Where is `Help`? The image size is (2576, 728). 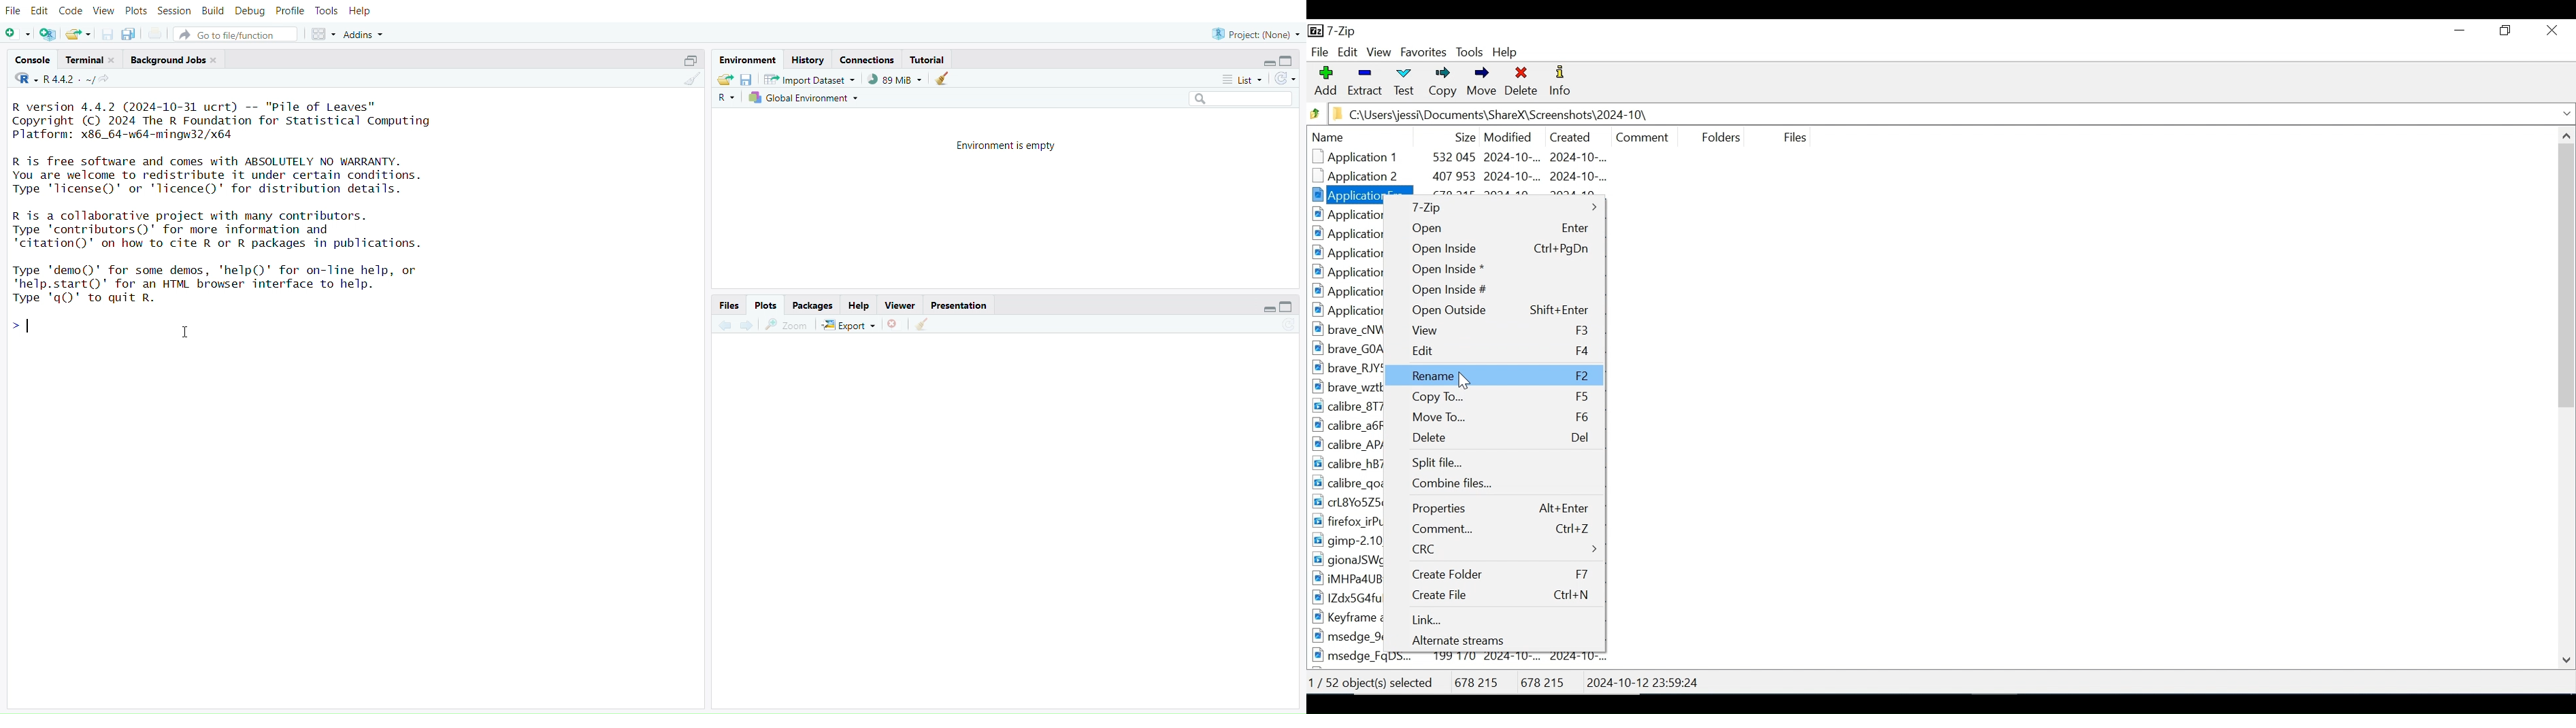 Help is located at coordinates (1507, 52).